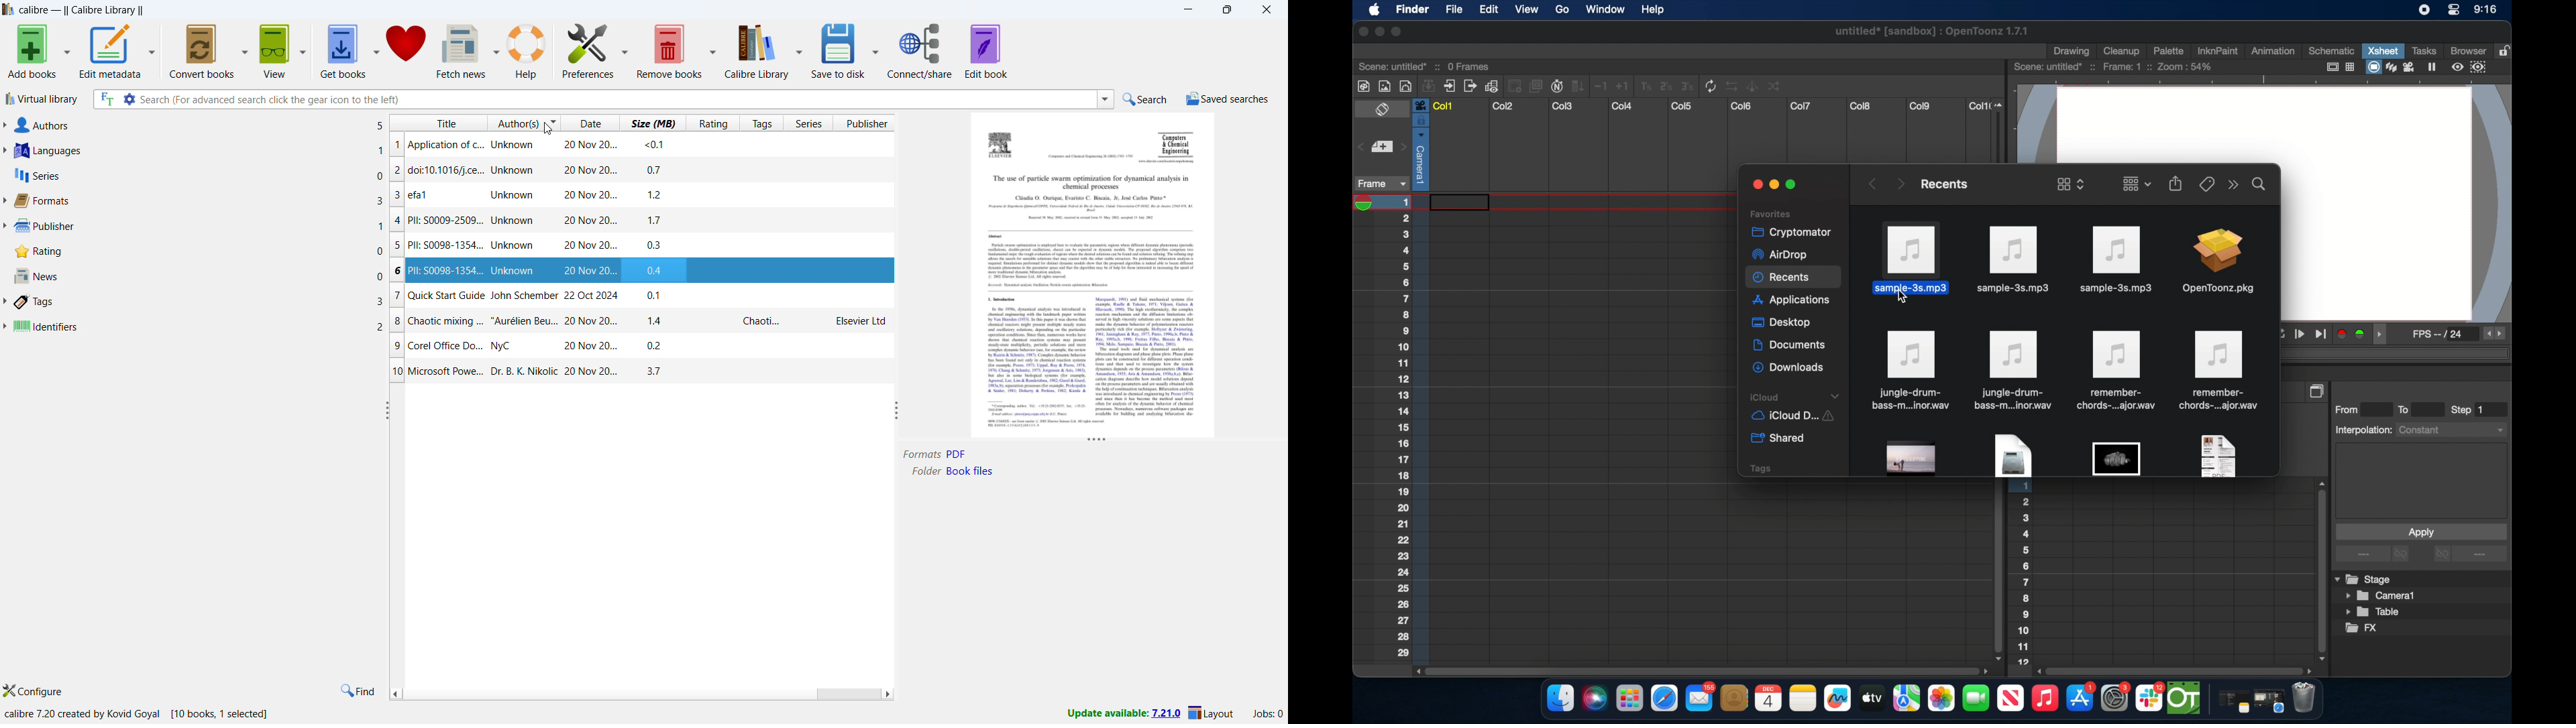  I want to click on search, so click(1144, 100).